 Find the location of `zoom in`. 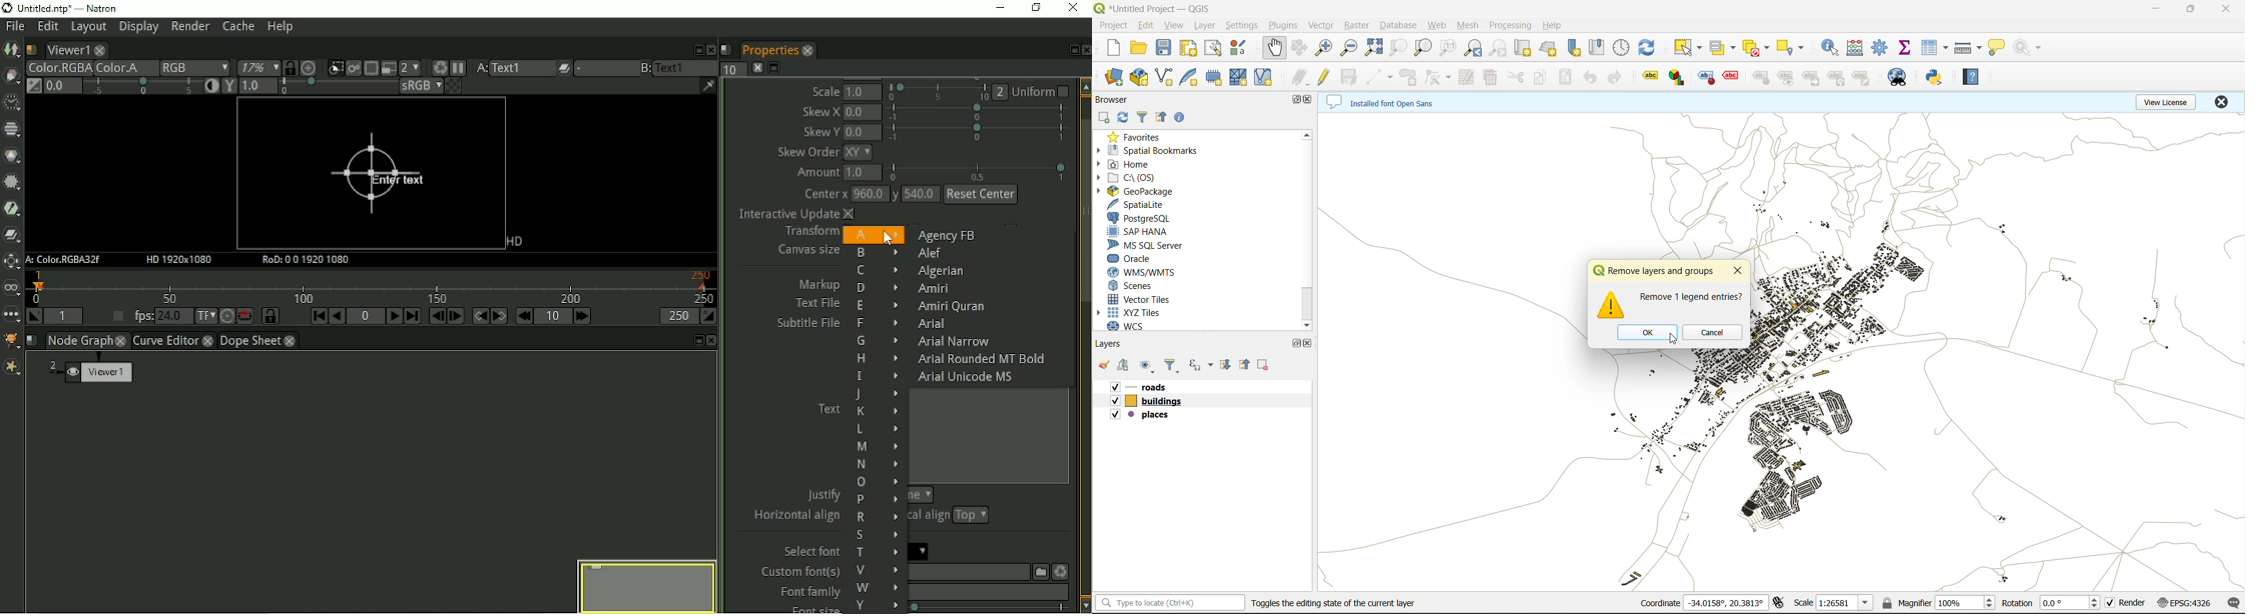

zoom in is located at coordinates (1326, 48).